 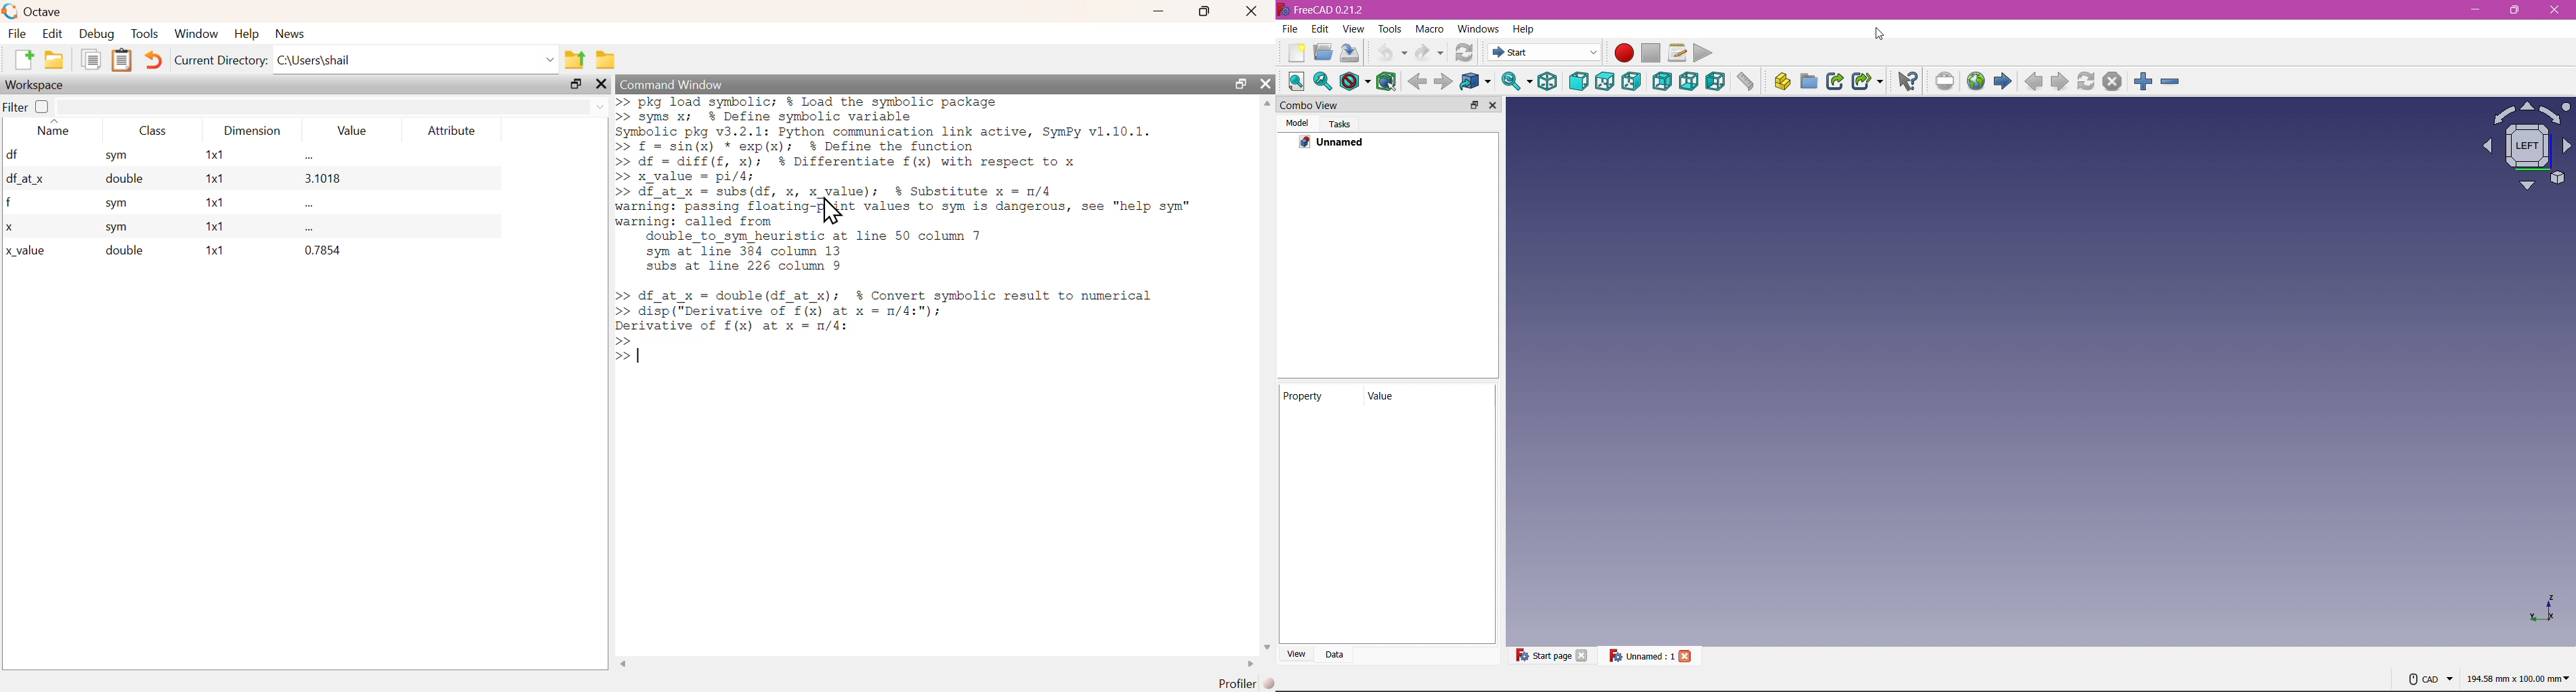 I want to click on scroll right, so click(x=1248, y=665).